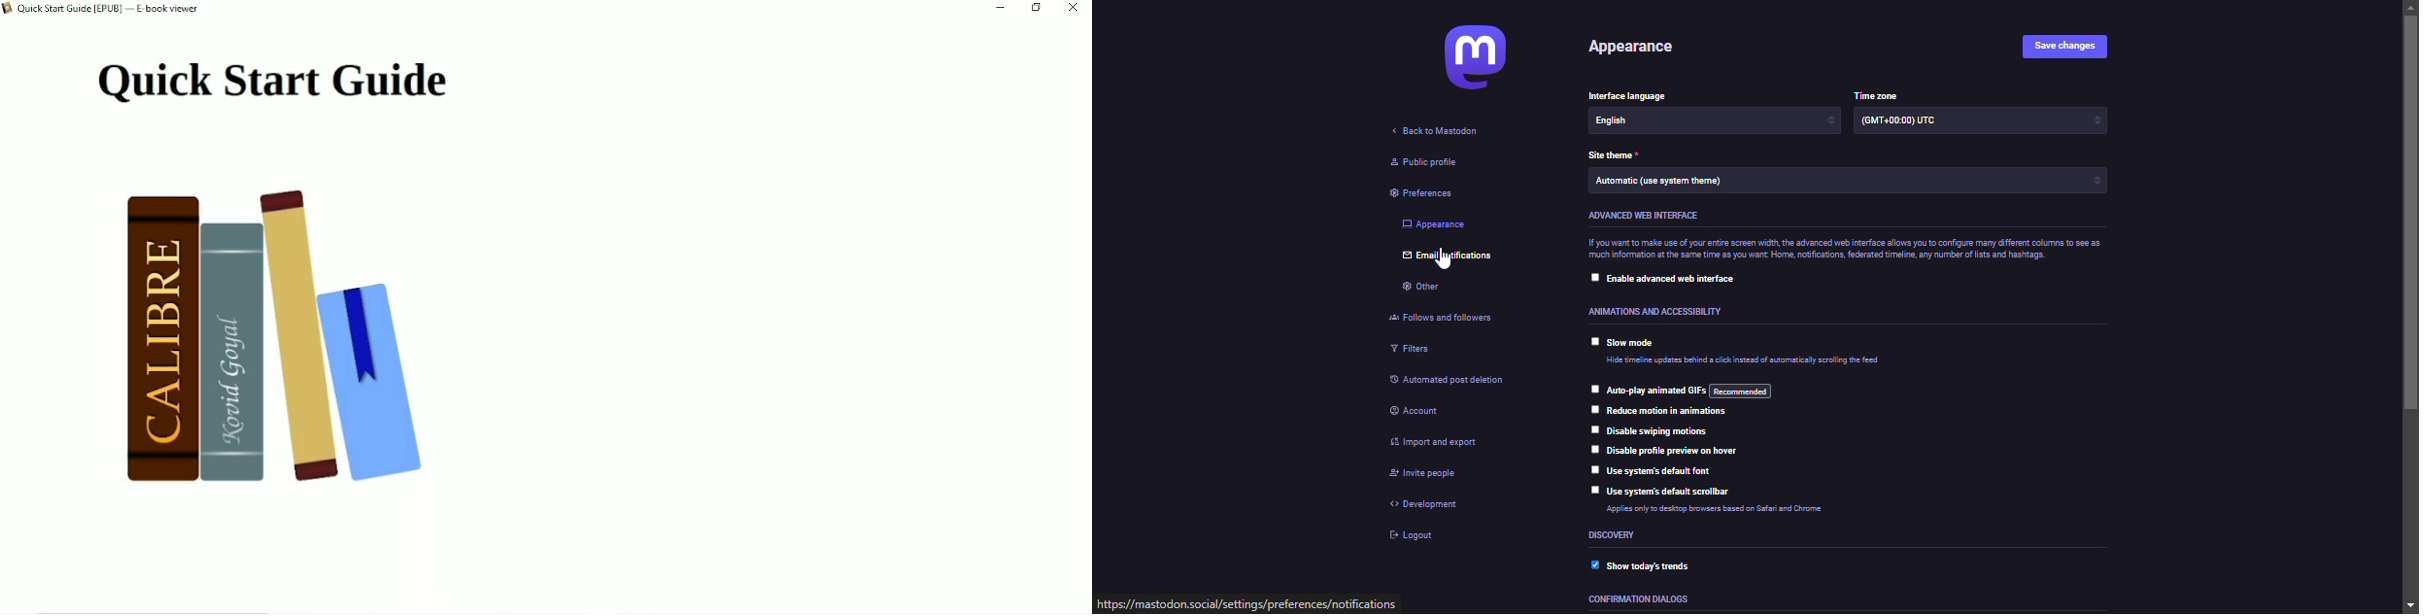 Image resolution: width=2436 pixels, height=616 pixels. What do you see at coordinates (1073, 8) in the screenshot?
I see `` at bounding box center [1073, 8].